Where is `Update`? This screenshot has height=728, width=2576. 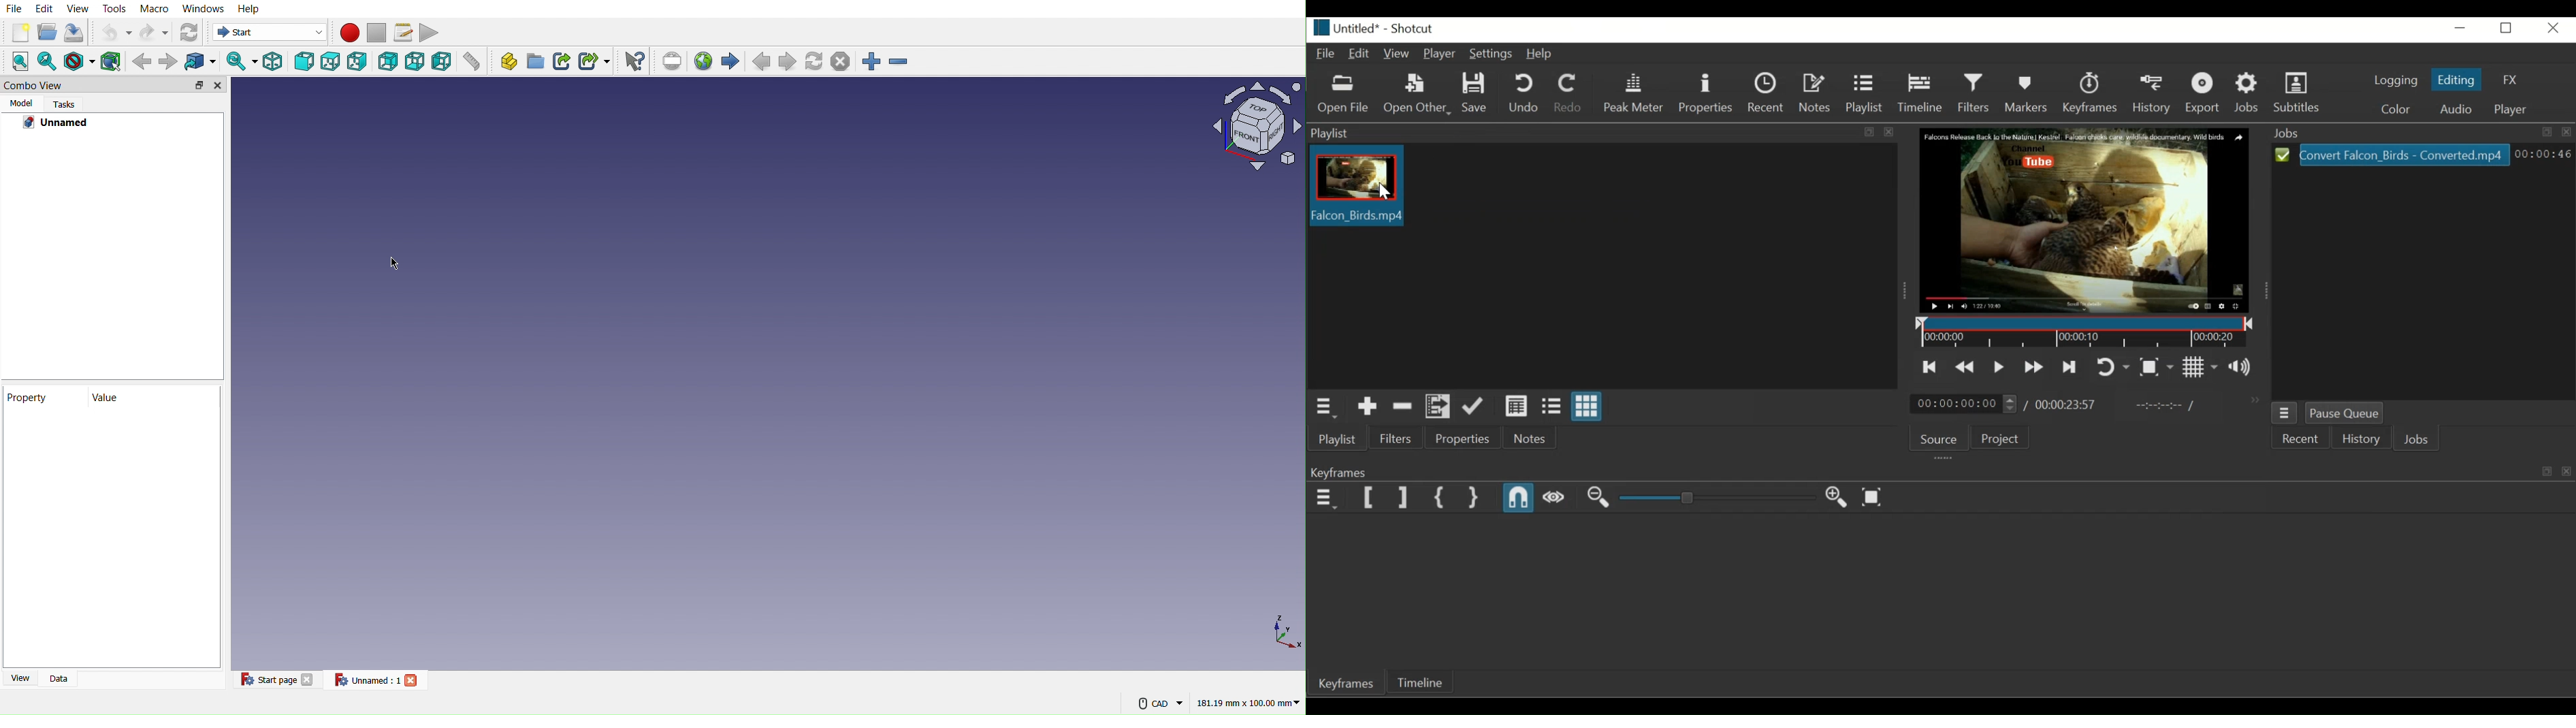
Update is located at coordinates (1474, 409).